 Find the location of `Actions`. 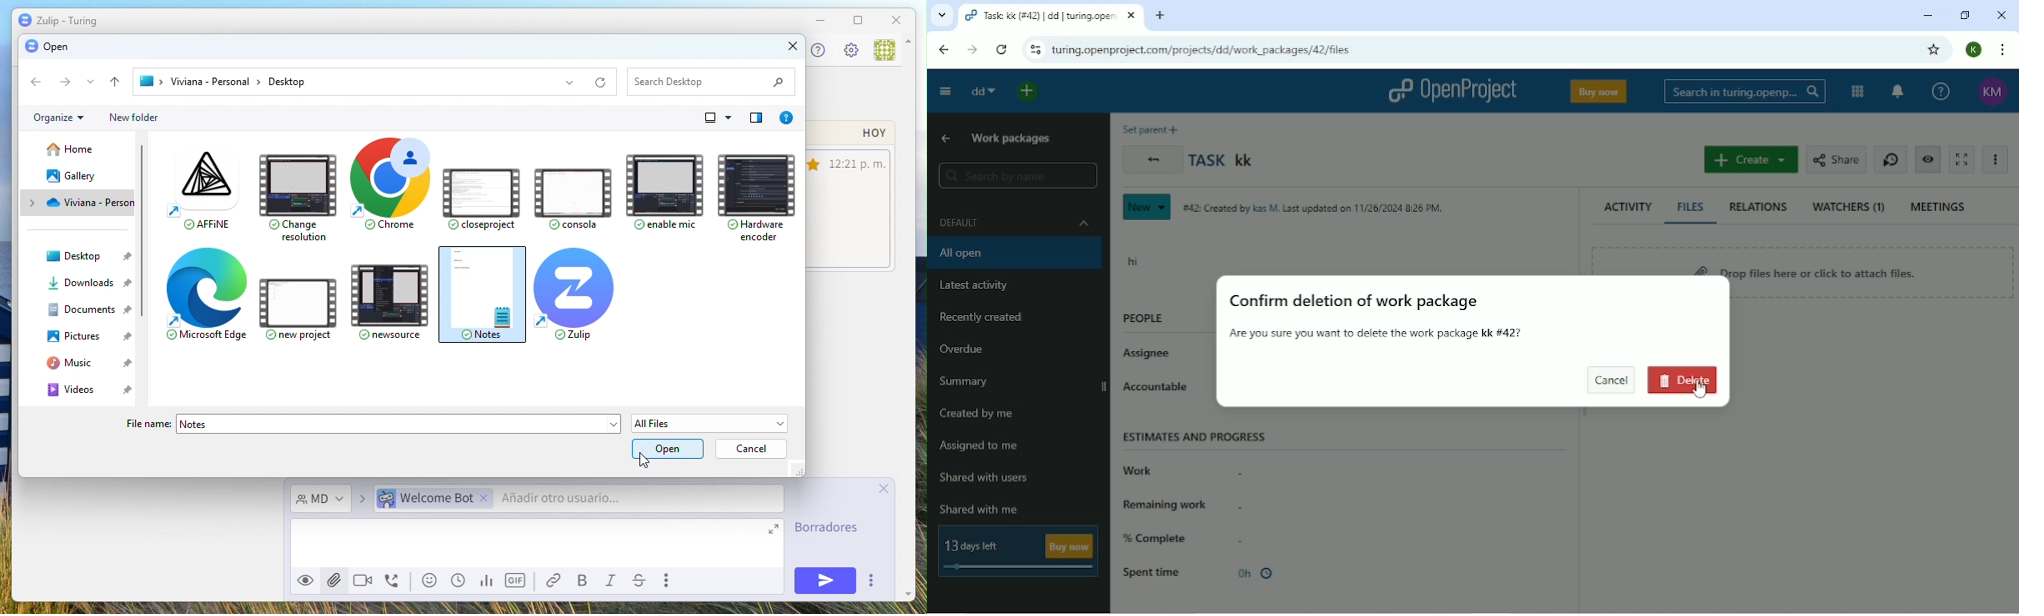

Actions is located at coordinates (74, 83).